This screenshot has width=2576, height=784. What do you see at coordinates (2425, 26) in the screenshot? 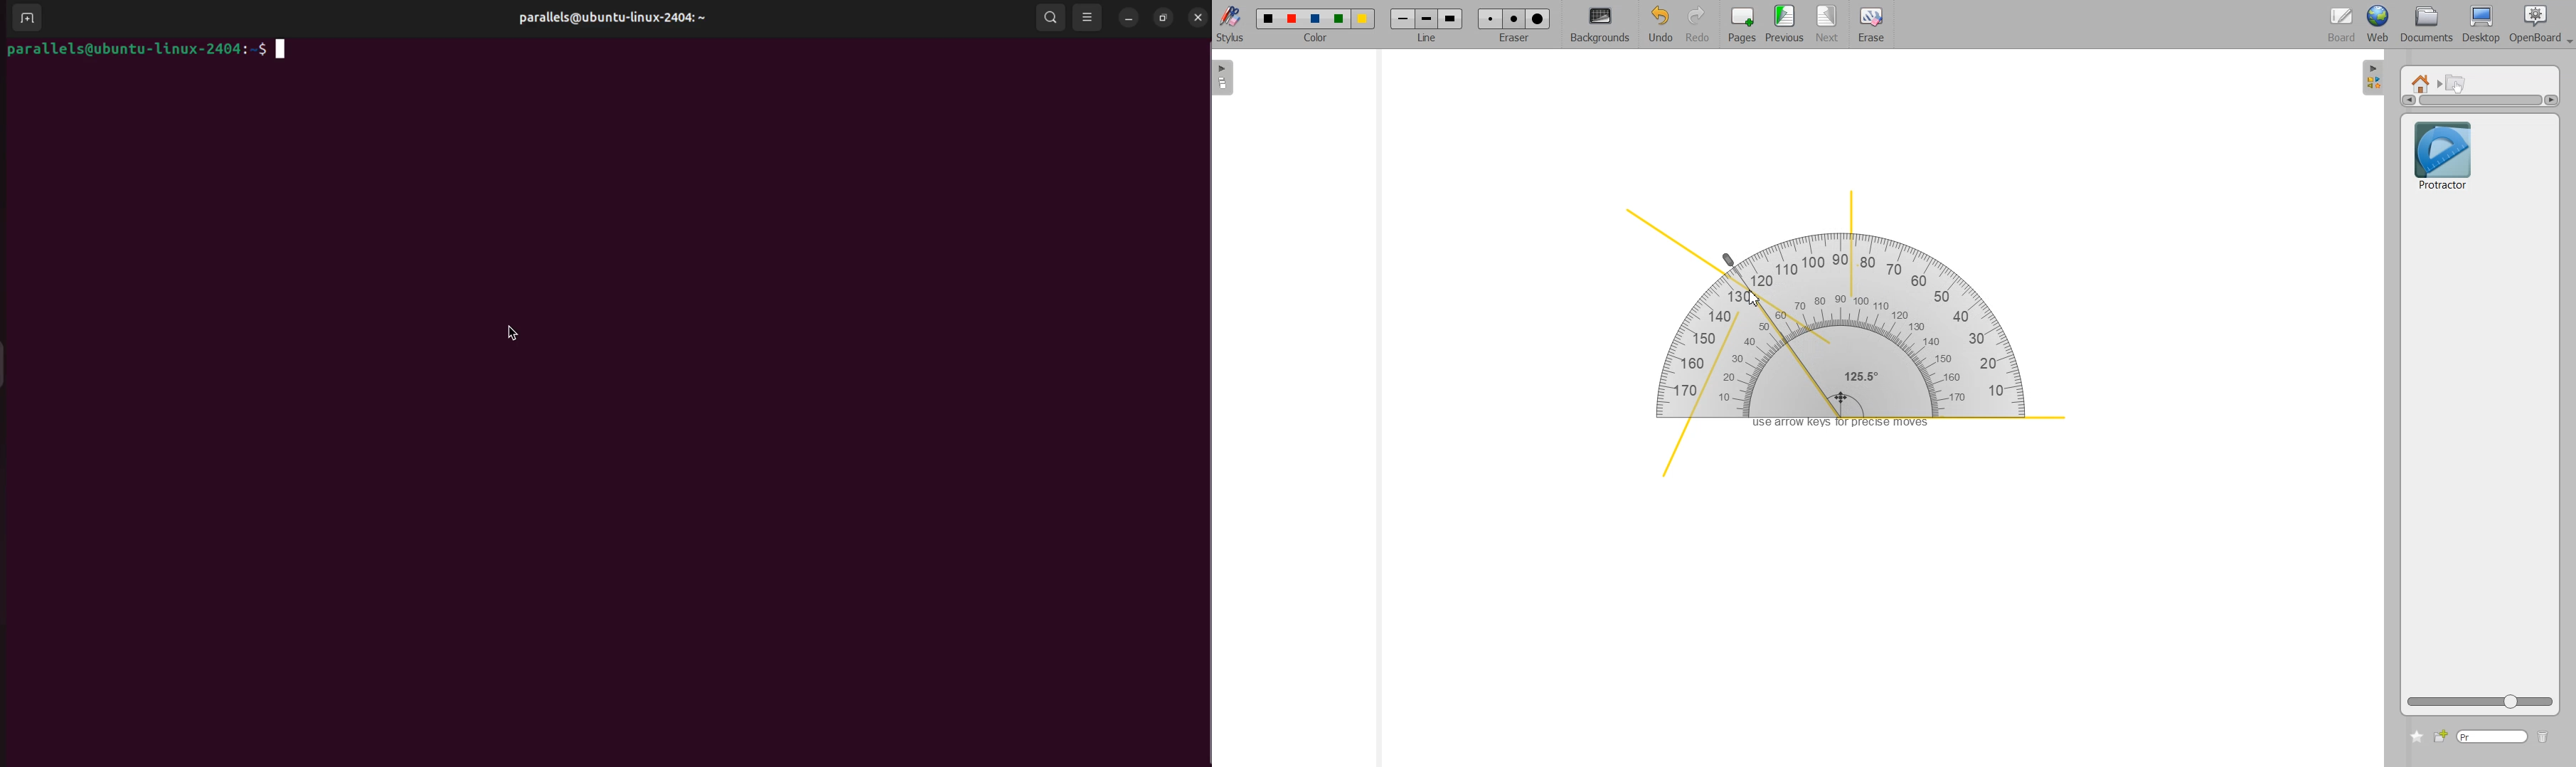
I see `Documents` at bounding box center [2425, 26].